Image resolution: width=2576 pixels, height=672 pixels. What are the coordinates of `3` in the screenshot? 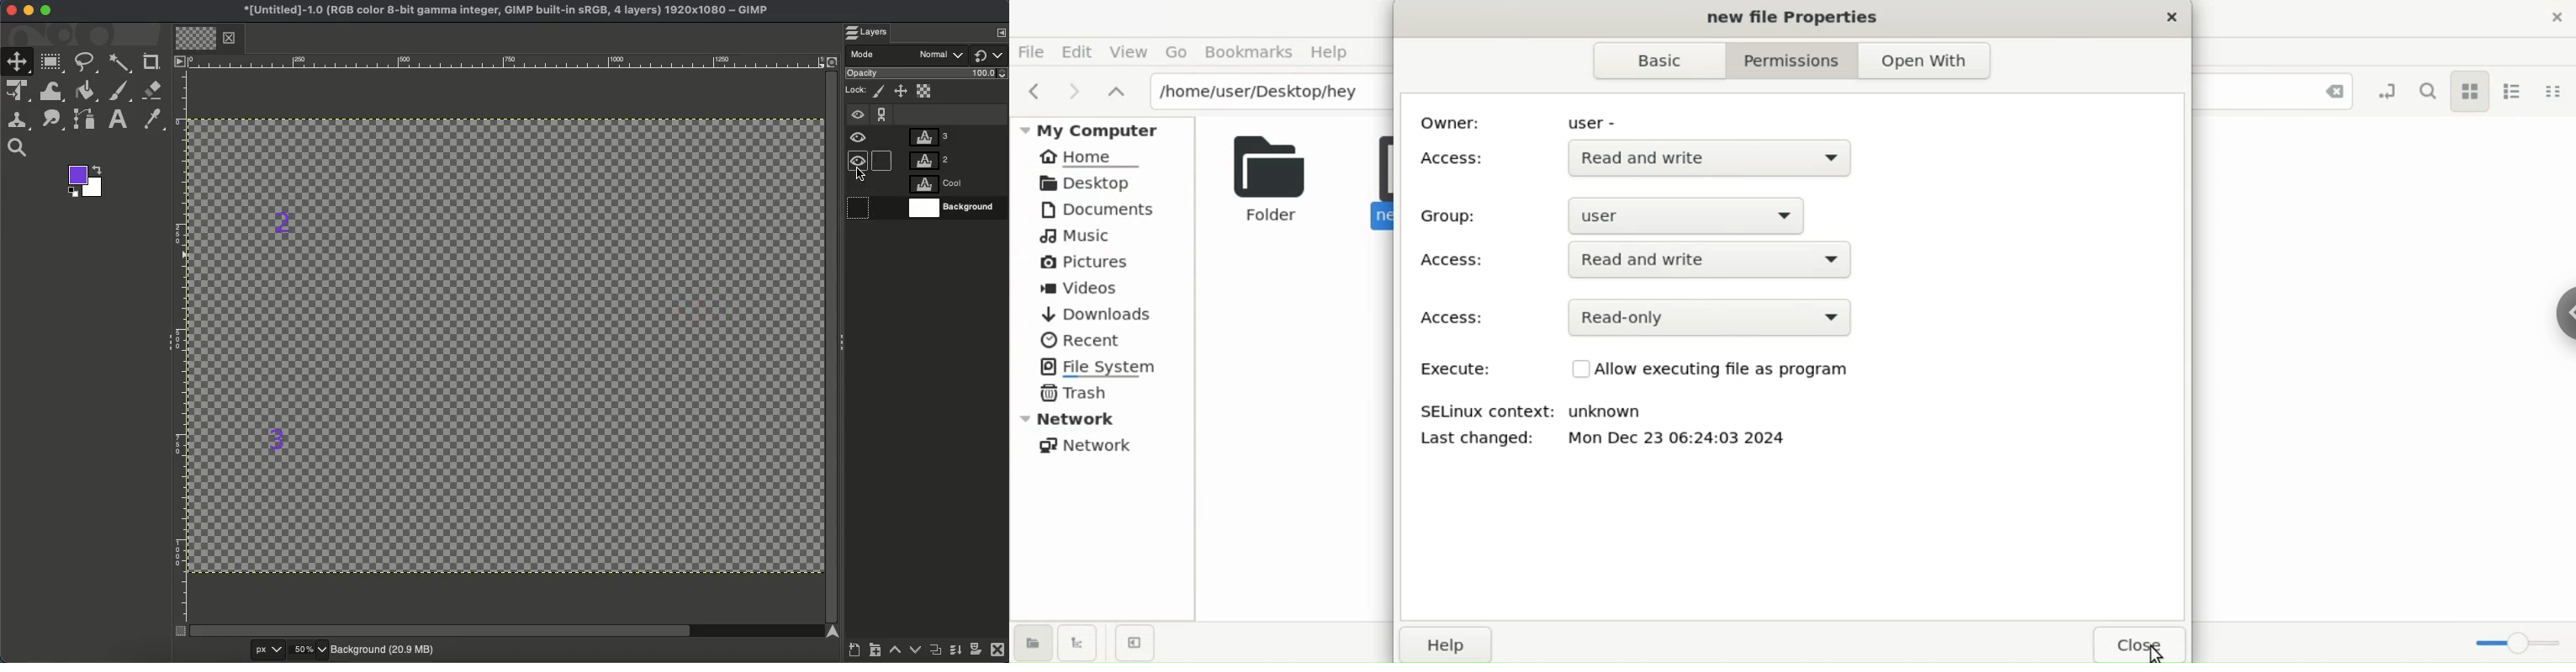 It's located at (278, 438).